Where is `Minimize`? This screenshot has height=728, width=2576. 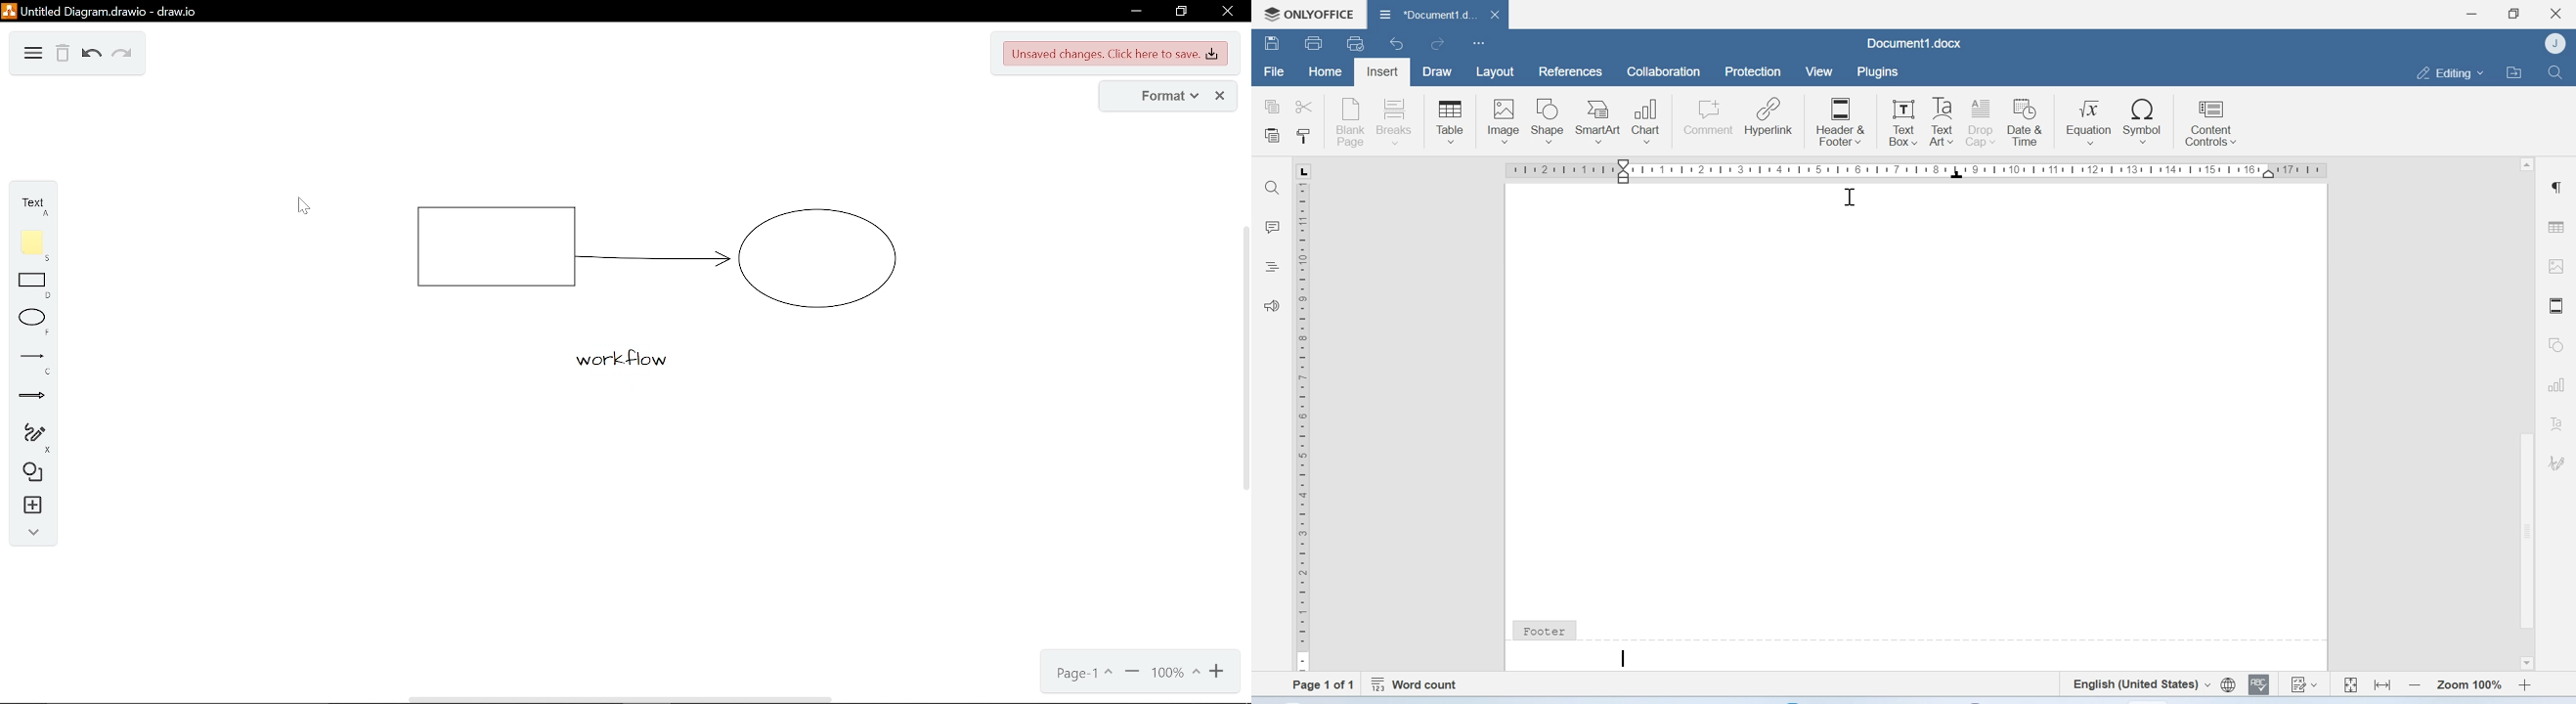 Minimize is located at coordinates (2472, 14).